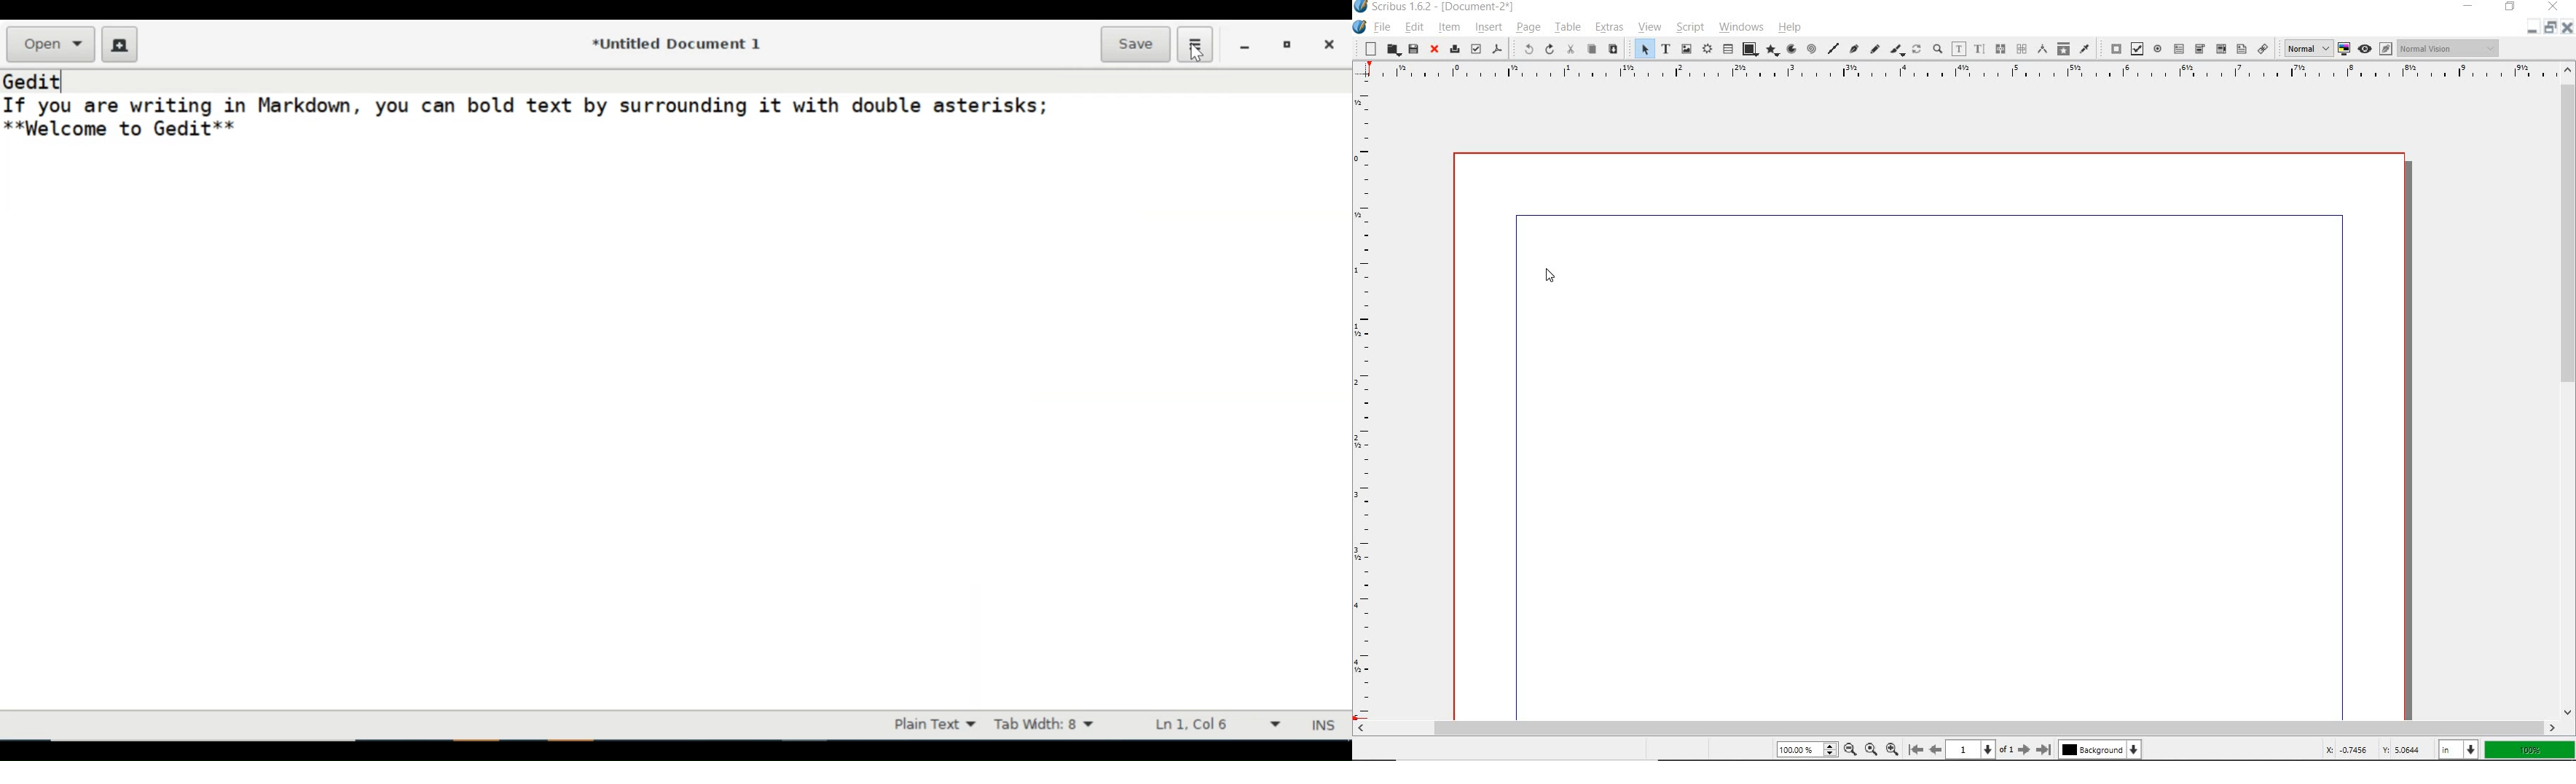  I want to click on *Untitled Document 1, so click(677, 44).